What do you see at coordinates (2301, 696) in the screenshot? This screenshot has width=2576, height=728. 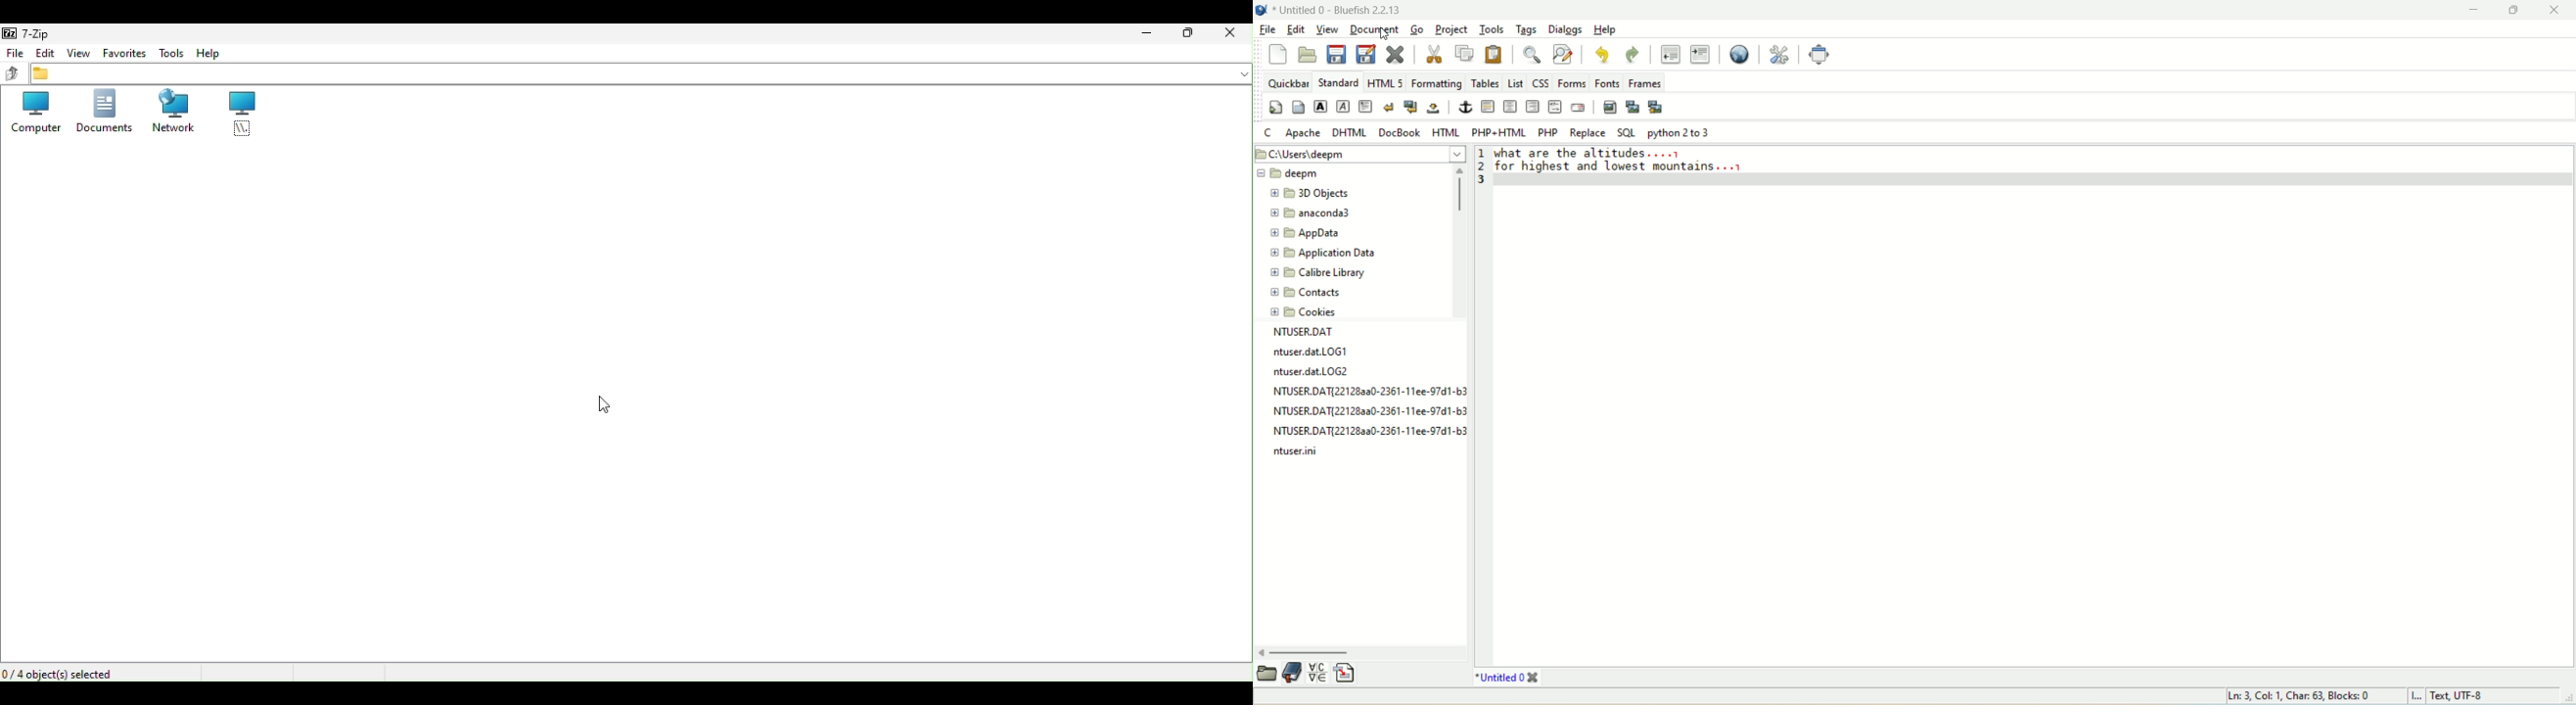 I see `ln, col, char, blocks` at bounding box center [2301, 696].